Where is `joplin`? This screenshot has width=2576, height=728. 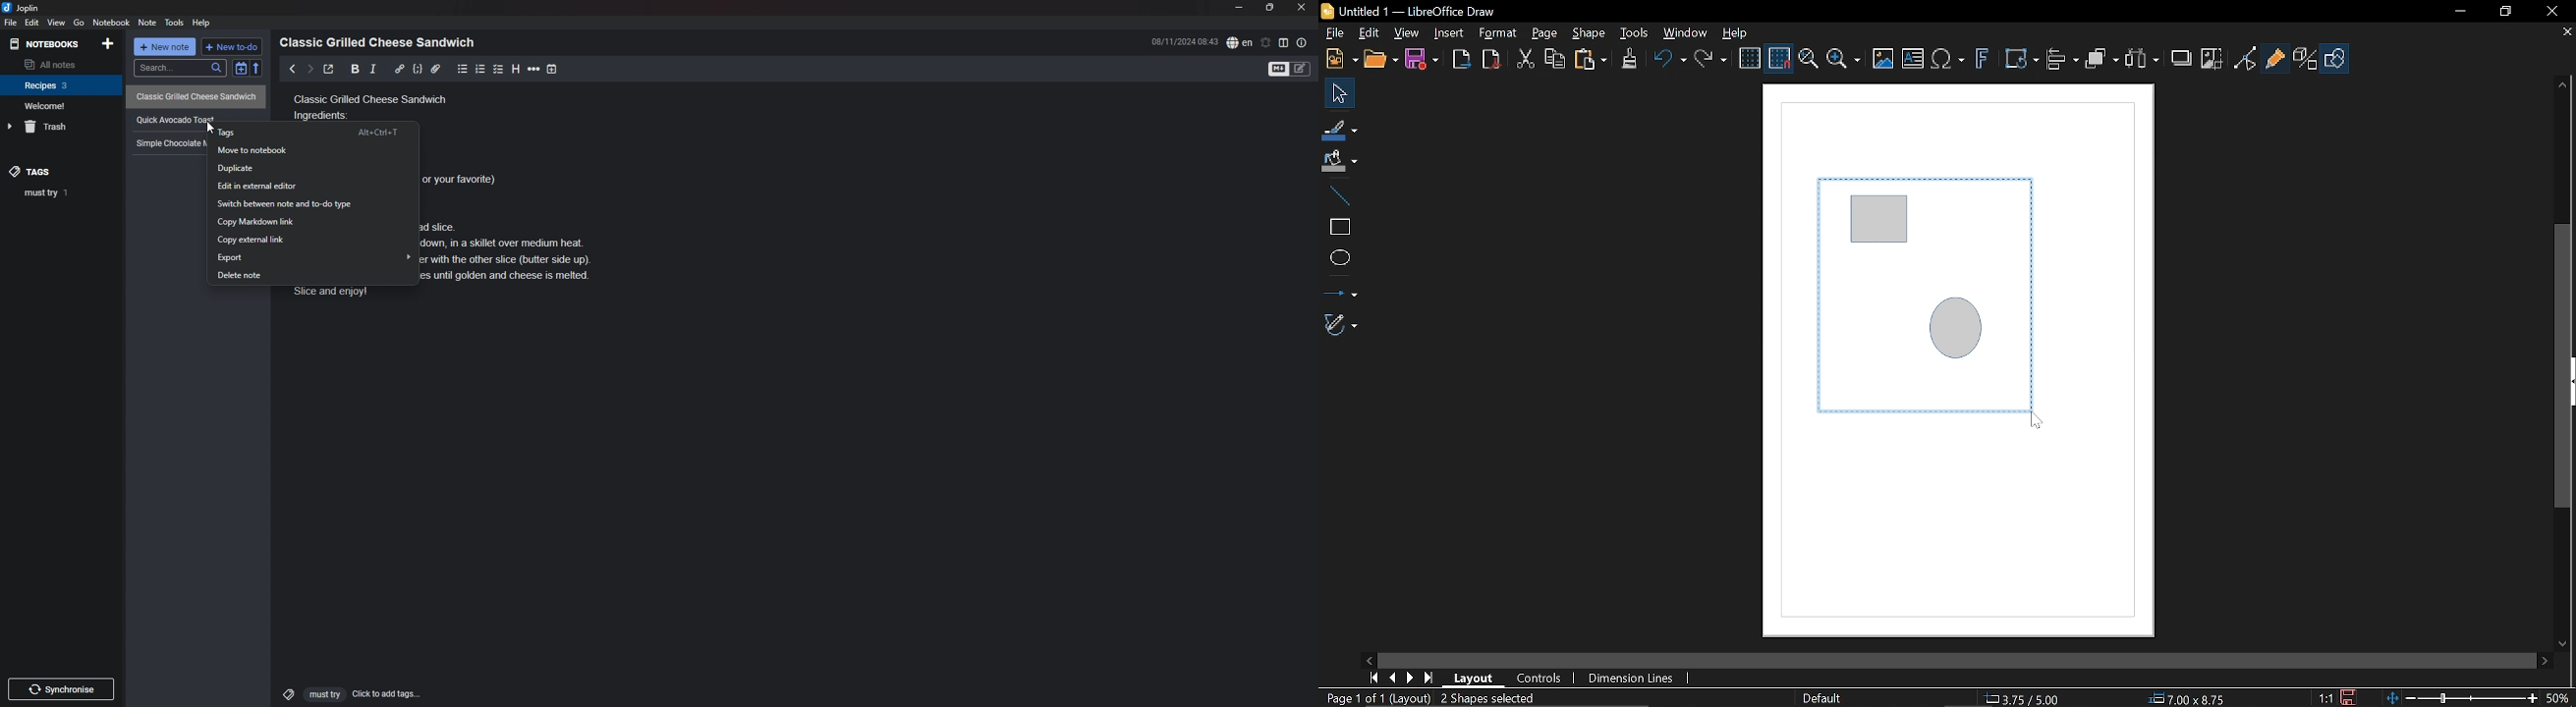
joplin is located at coordinates (23, 8).